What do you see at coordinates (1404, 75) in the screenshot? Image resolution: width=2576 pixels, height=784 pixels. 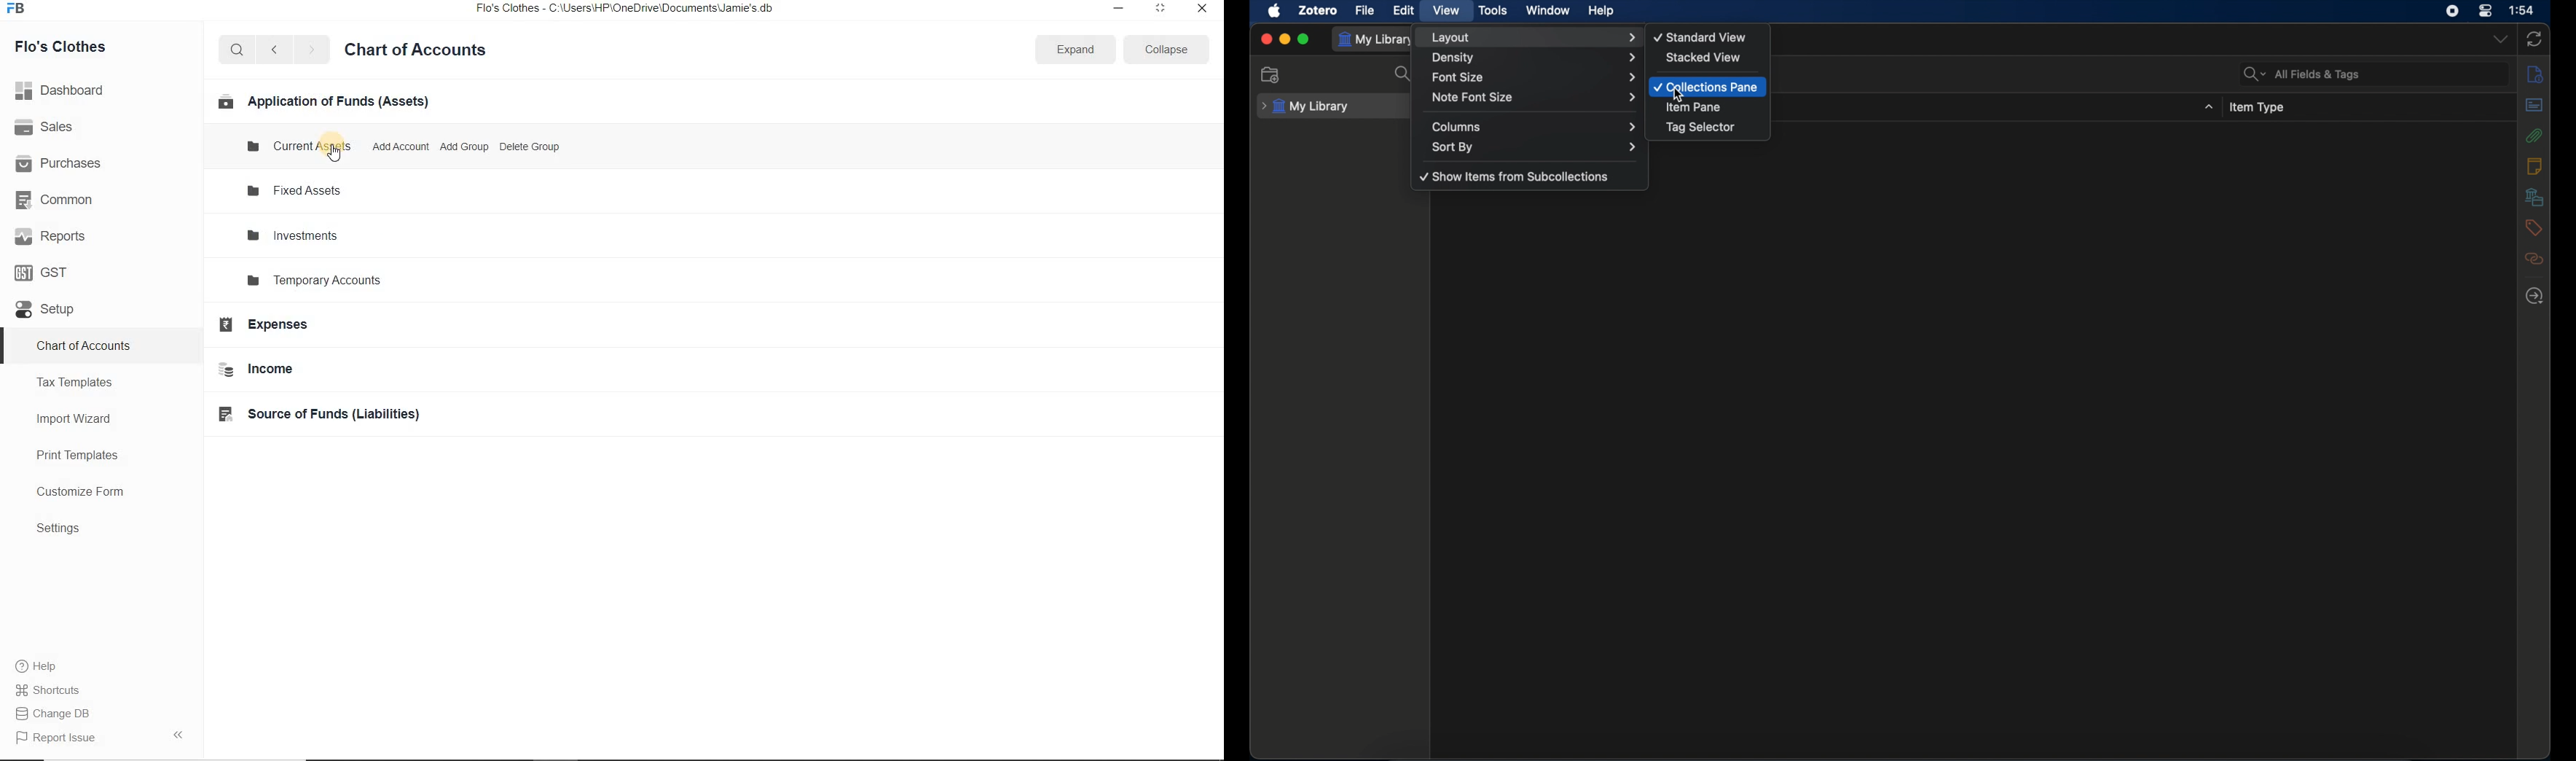 I see `search` at bounding box center [1404, 75].